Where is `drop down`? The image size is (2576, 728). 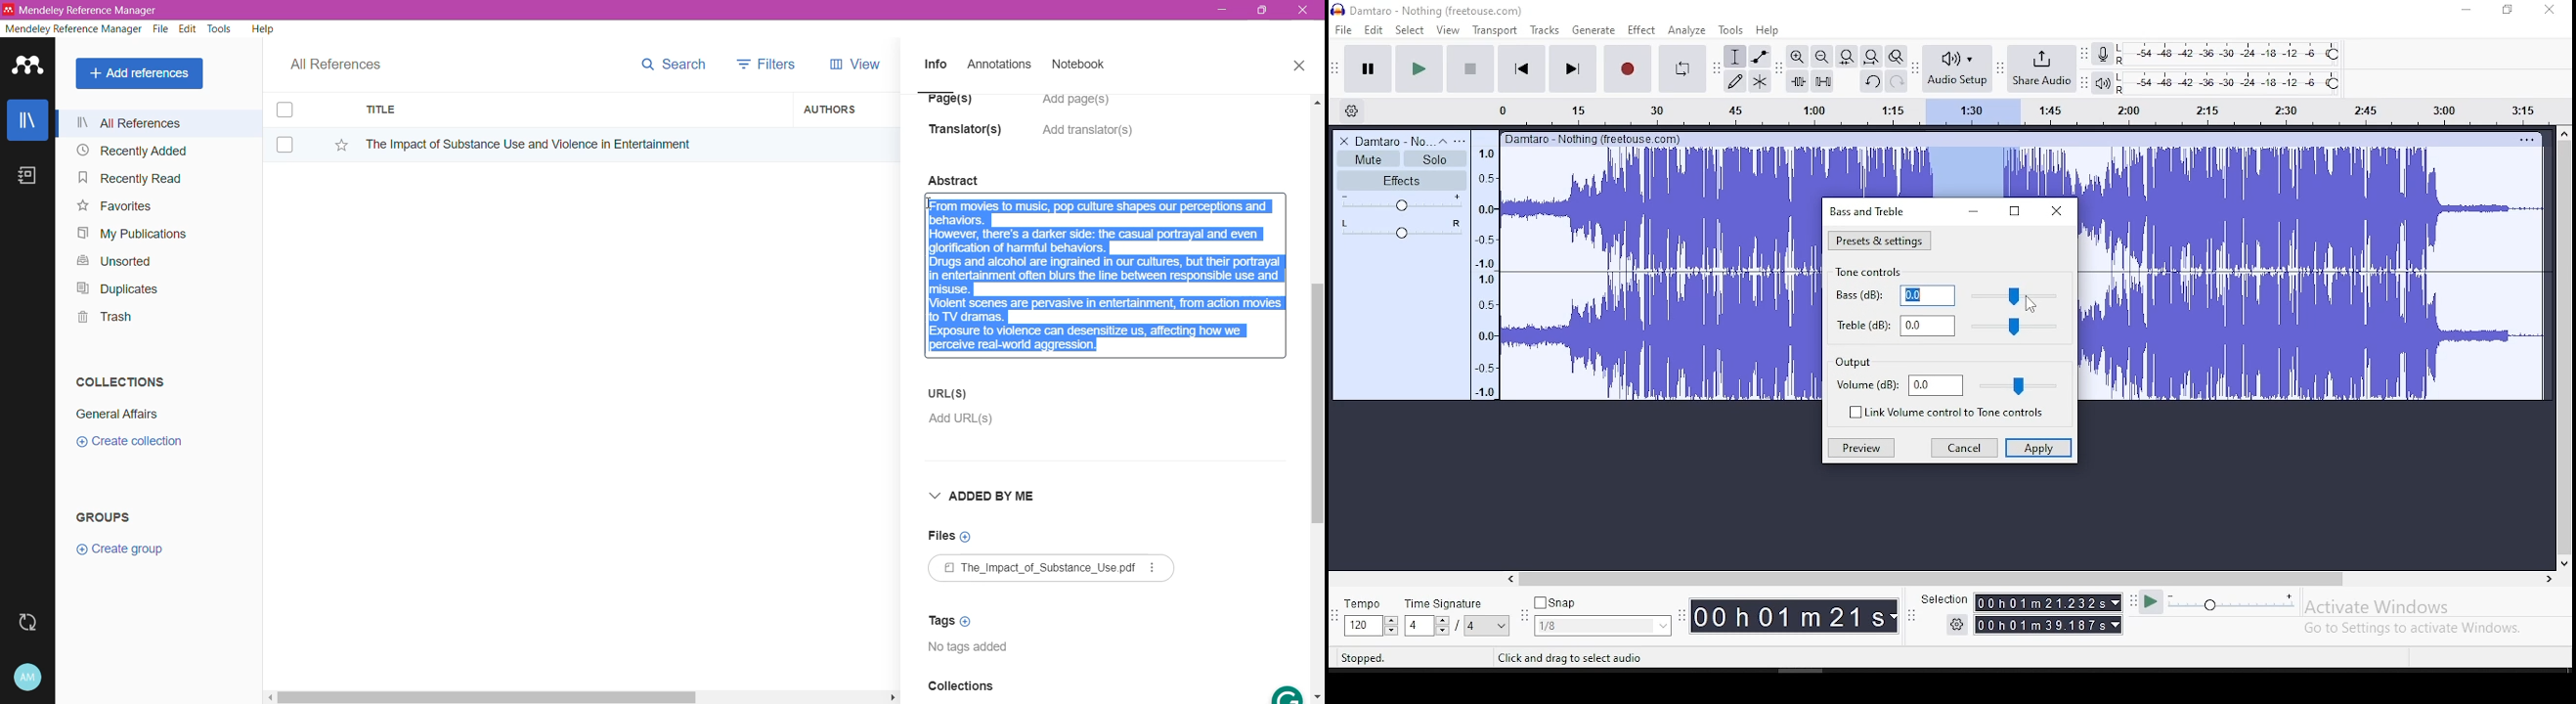
drop down is located at coordinates (2118, 625).